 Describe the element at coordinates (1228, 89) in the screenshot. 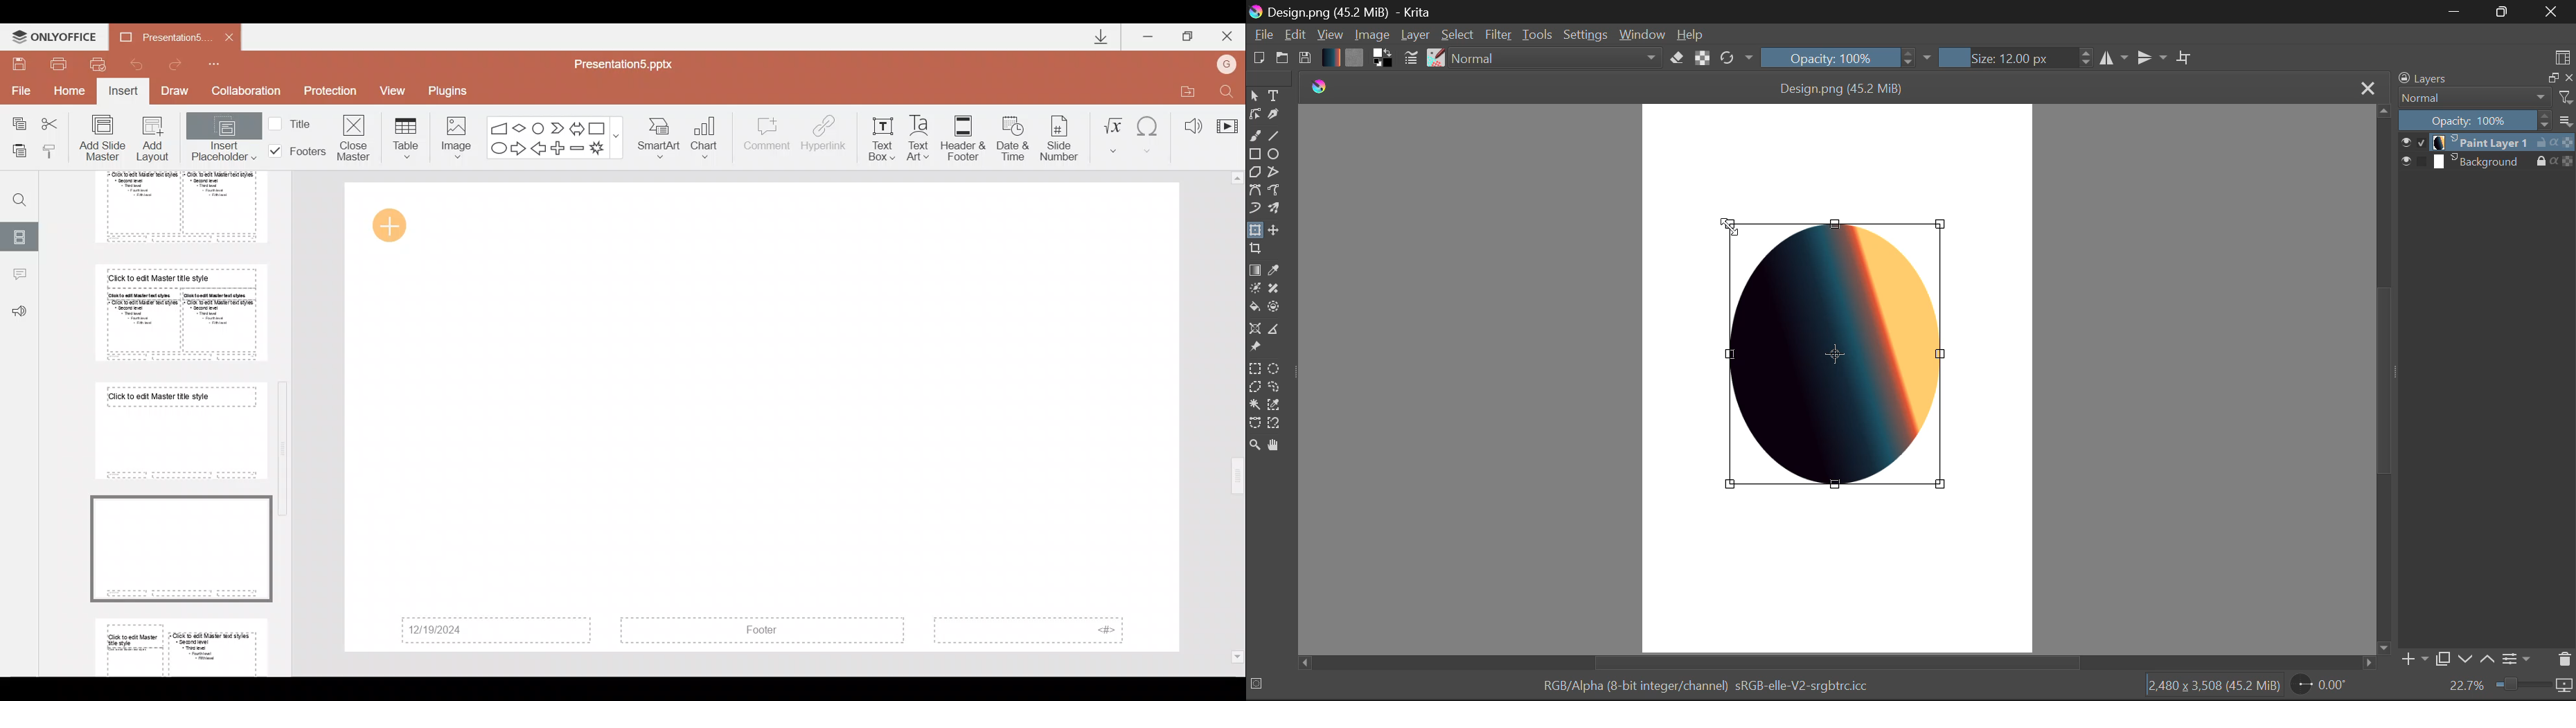

I see `Find` at that location.